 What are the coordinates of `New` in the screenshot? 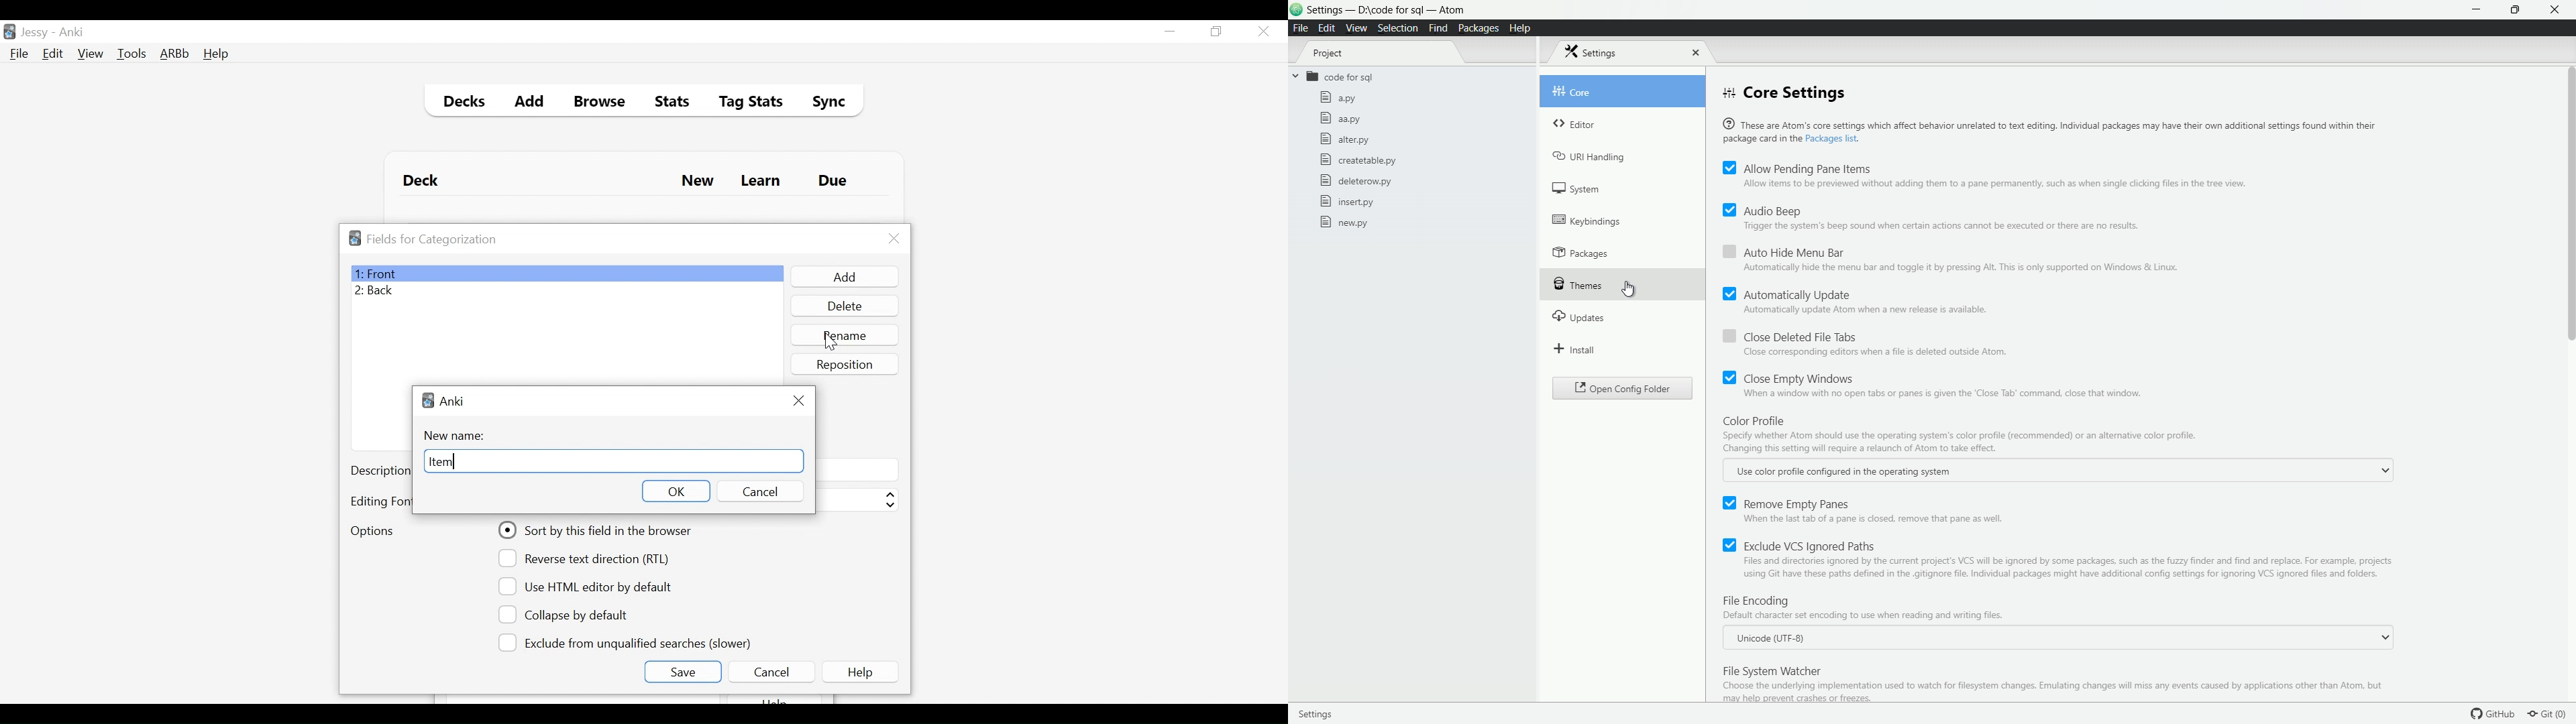 It's located at (698, 182).